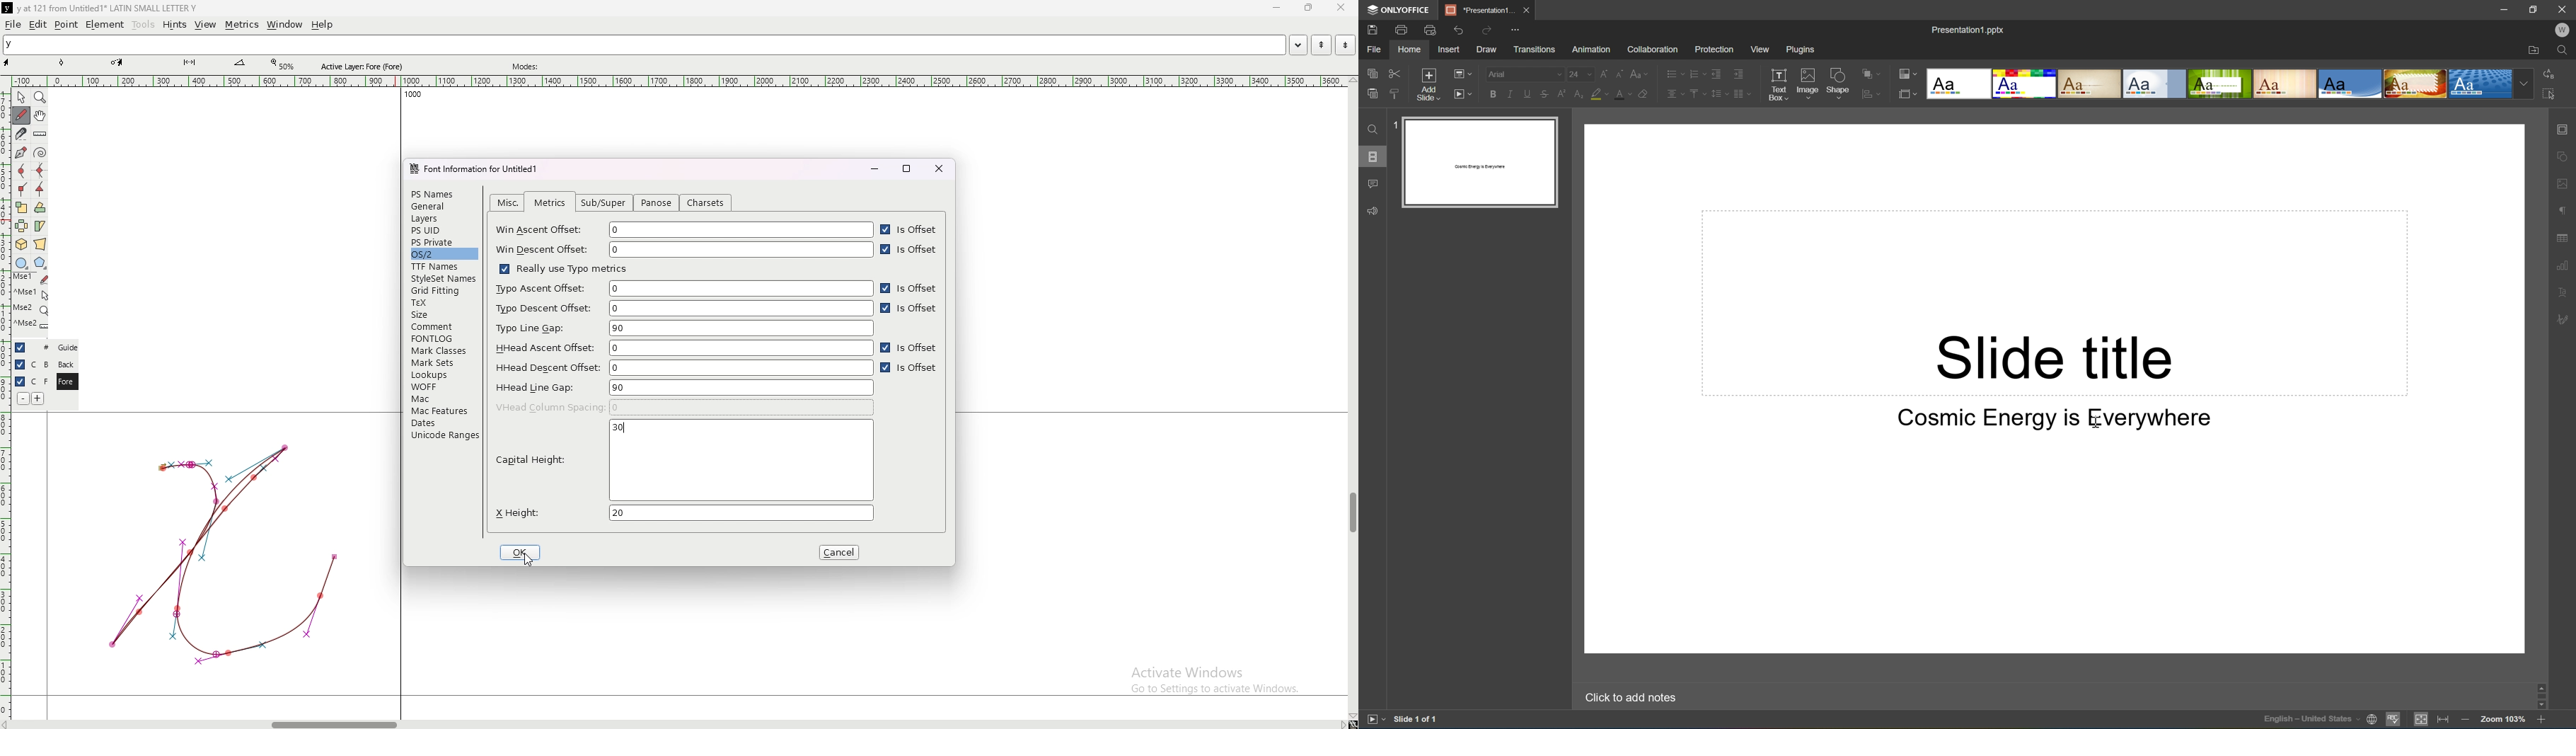 This screenshot has width=2576, height=756. I want to click on Chart settings, so click(2563, 264).